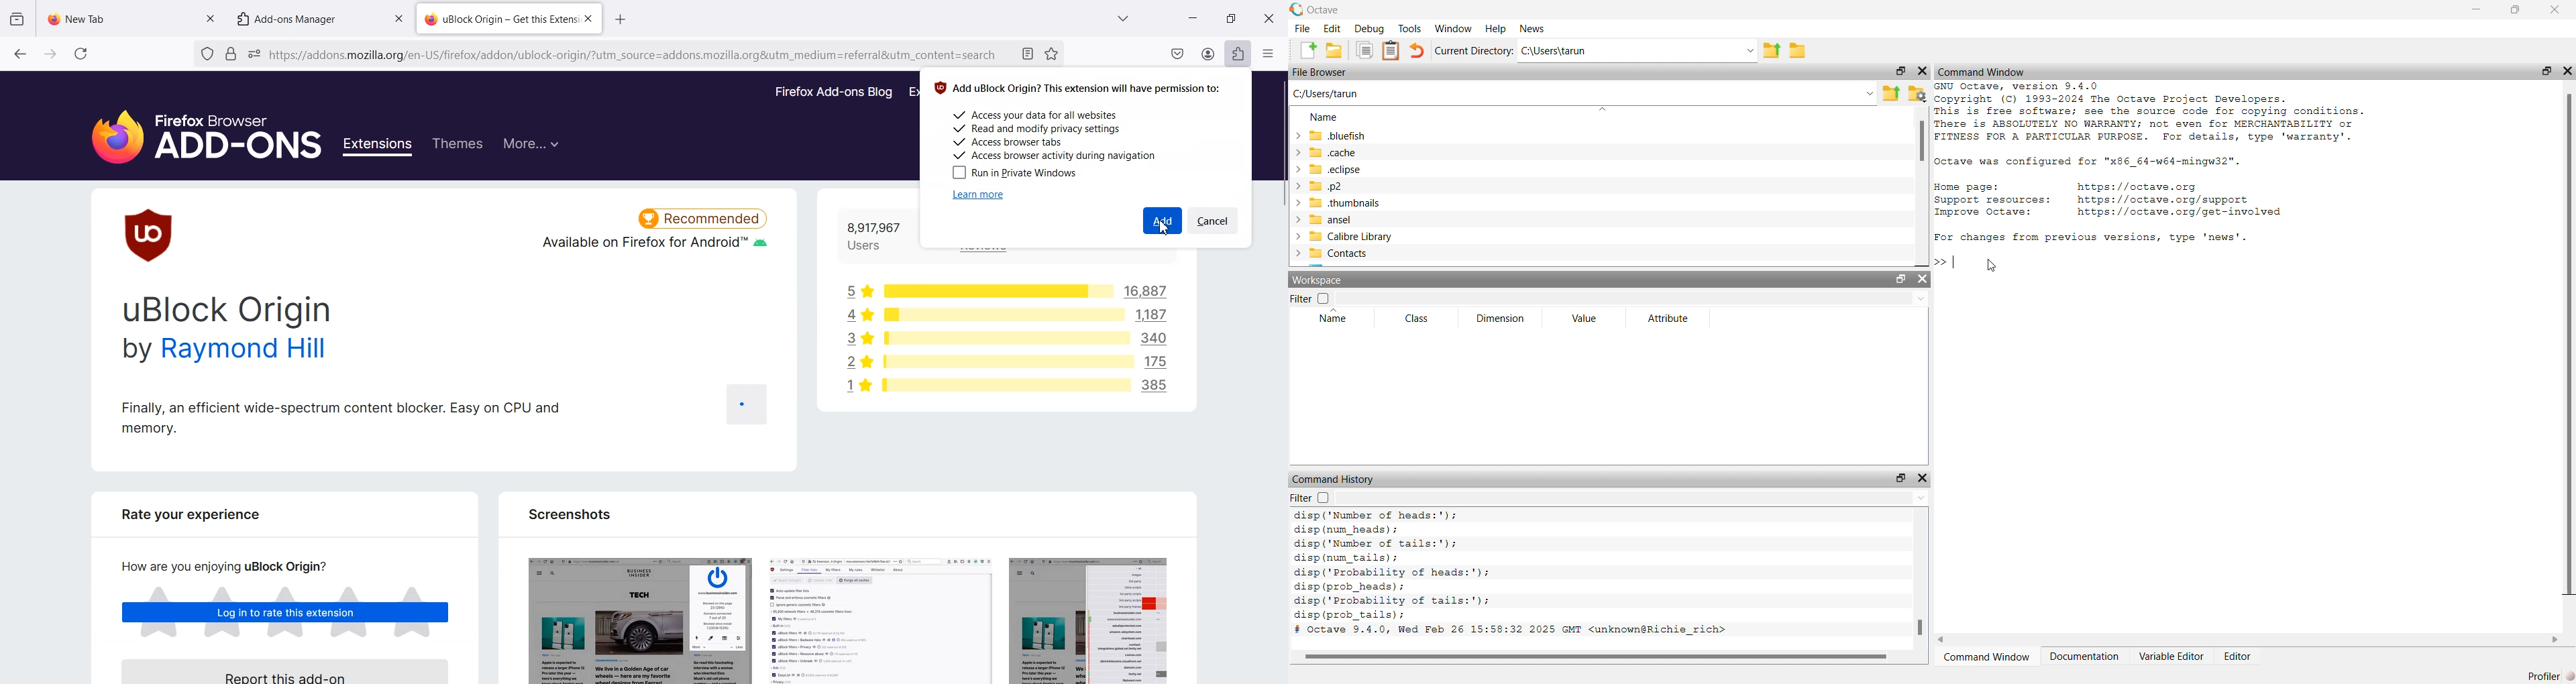 The image size is (2576, 700). I want to click on uBlock Origin — Get this Extens, so click(500, 17).